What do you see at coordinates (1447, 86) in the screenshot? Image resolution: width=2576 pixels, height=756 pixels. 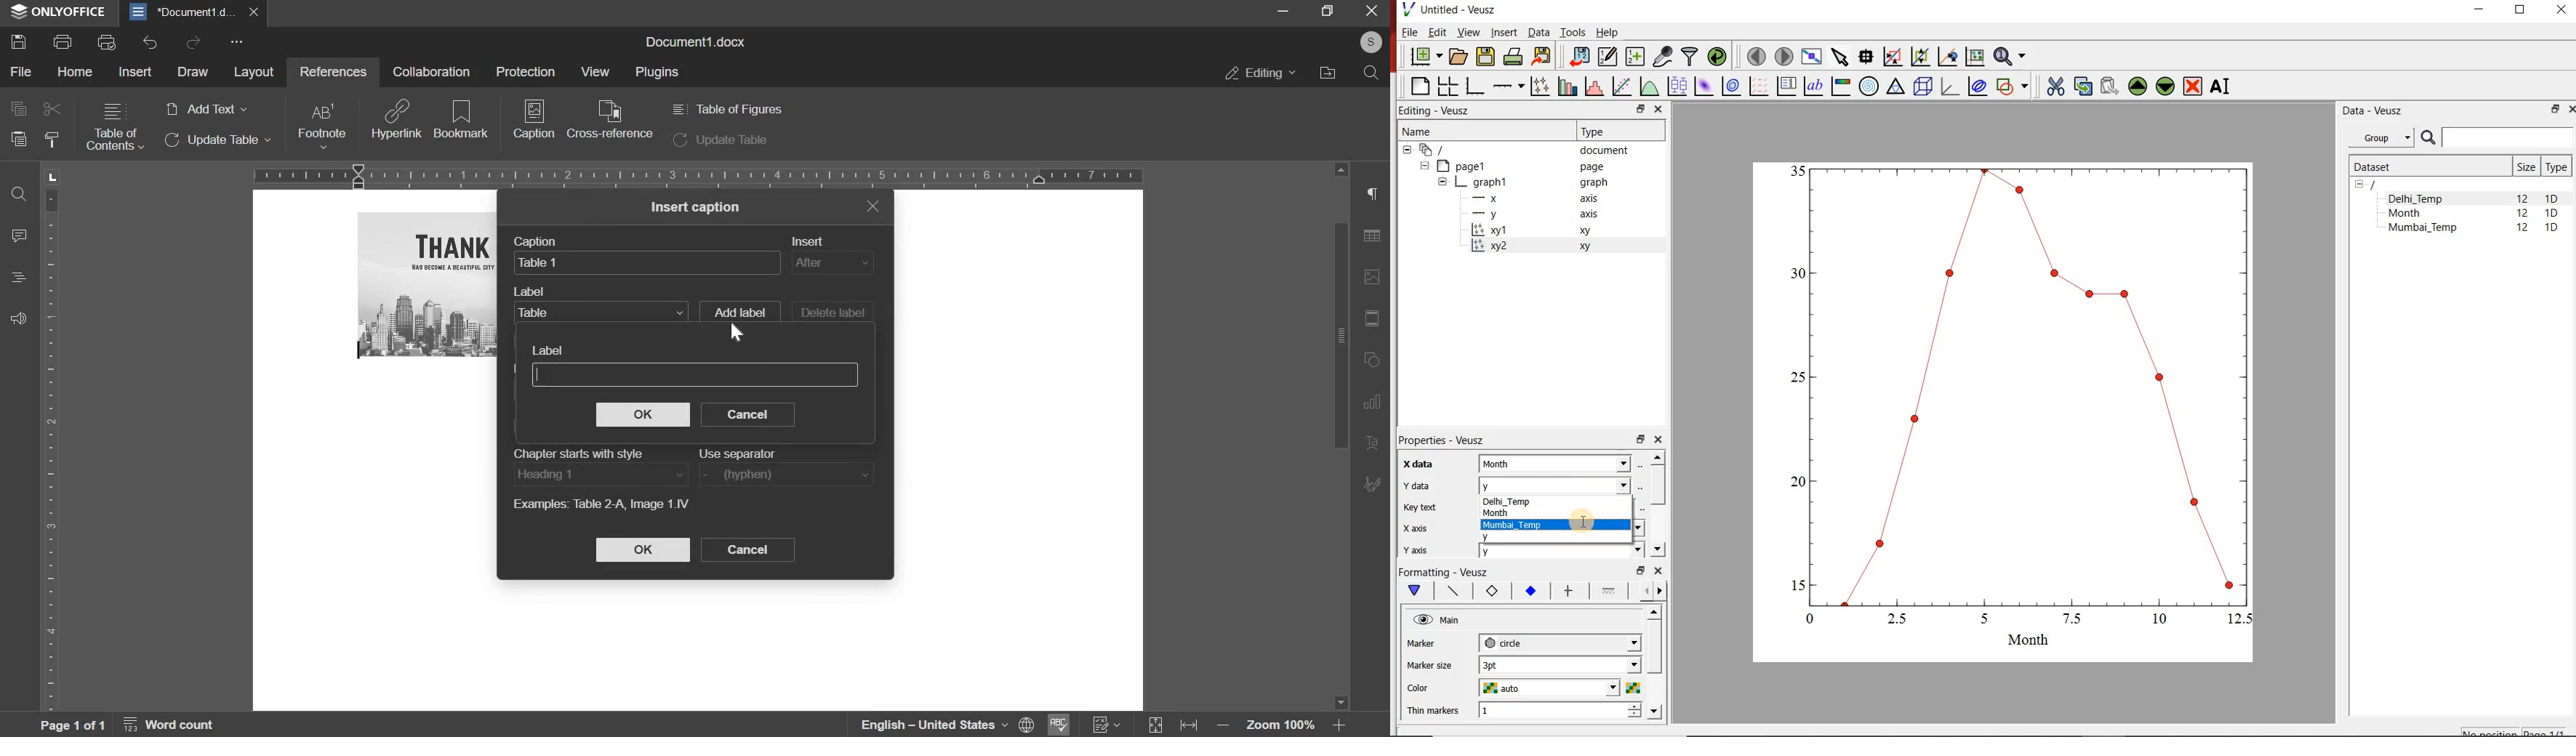 I see `arrange graphs in a grid` at bounding box center [1447, 86].